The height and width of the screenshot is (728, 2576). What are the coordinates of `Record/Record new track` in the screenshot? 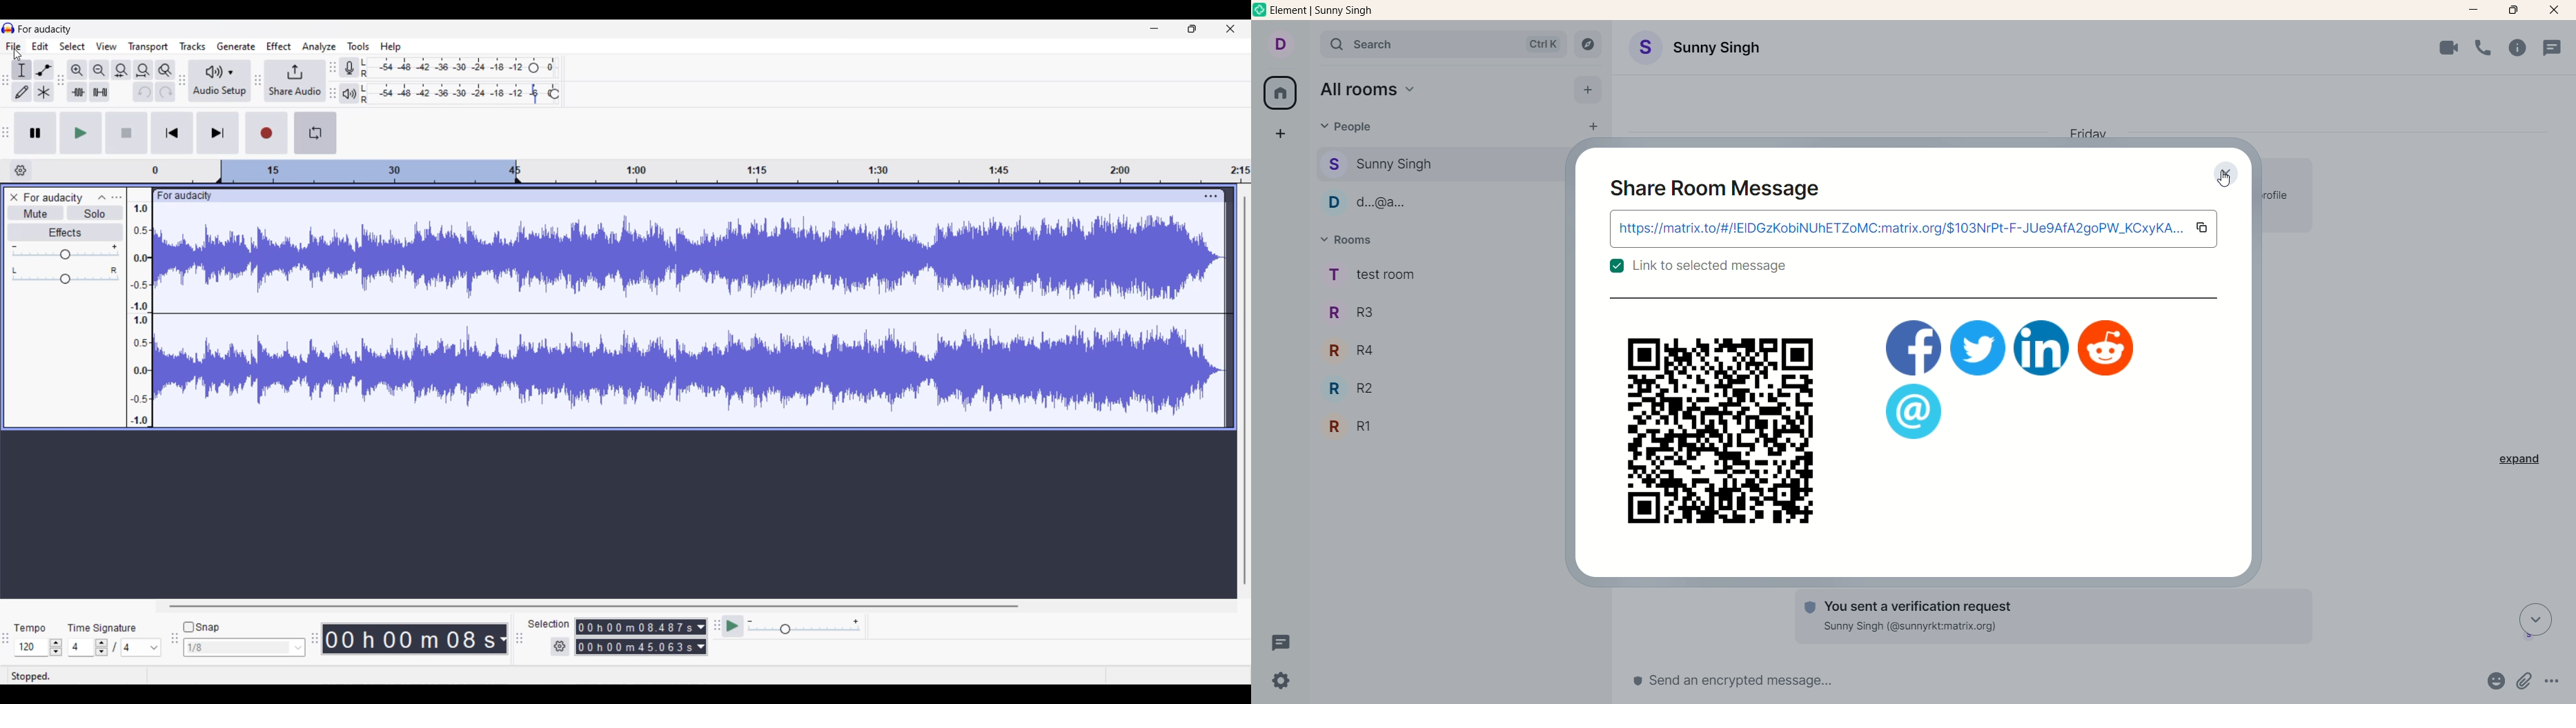 It's located at (267, 133).